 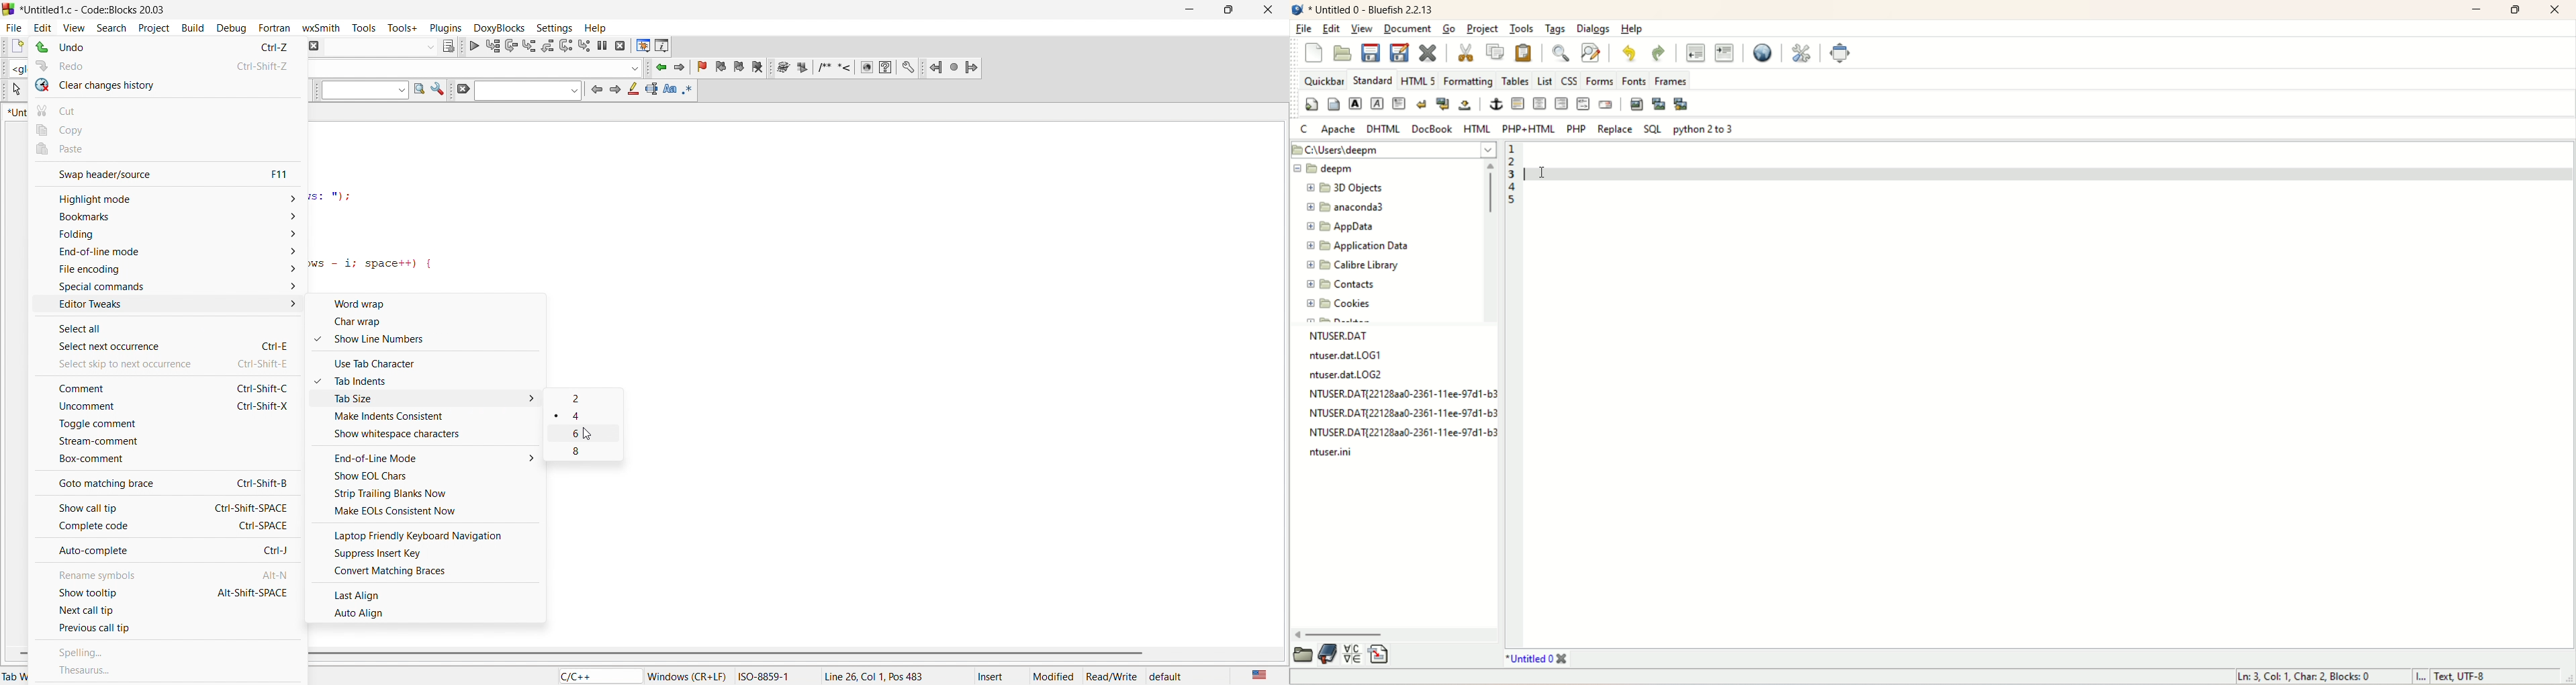 What do you see at coordinates (451, 45) in the screenshot?
I see `icon` at bounding box center [451, 45].